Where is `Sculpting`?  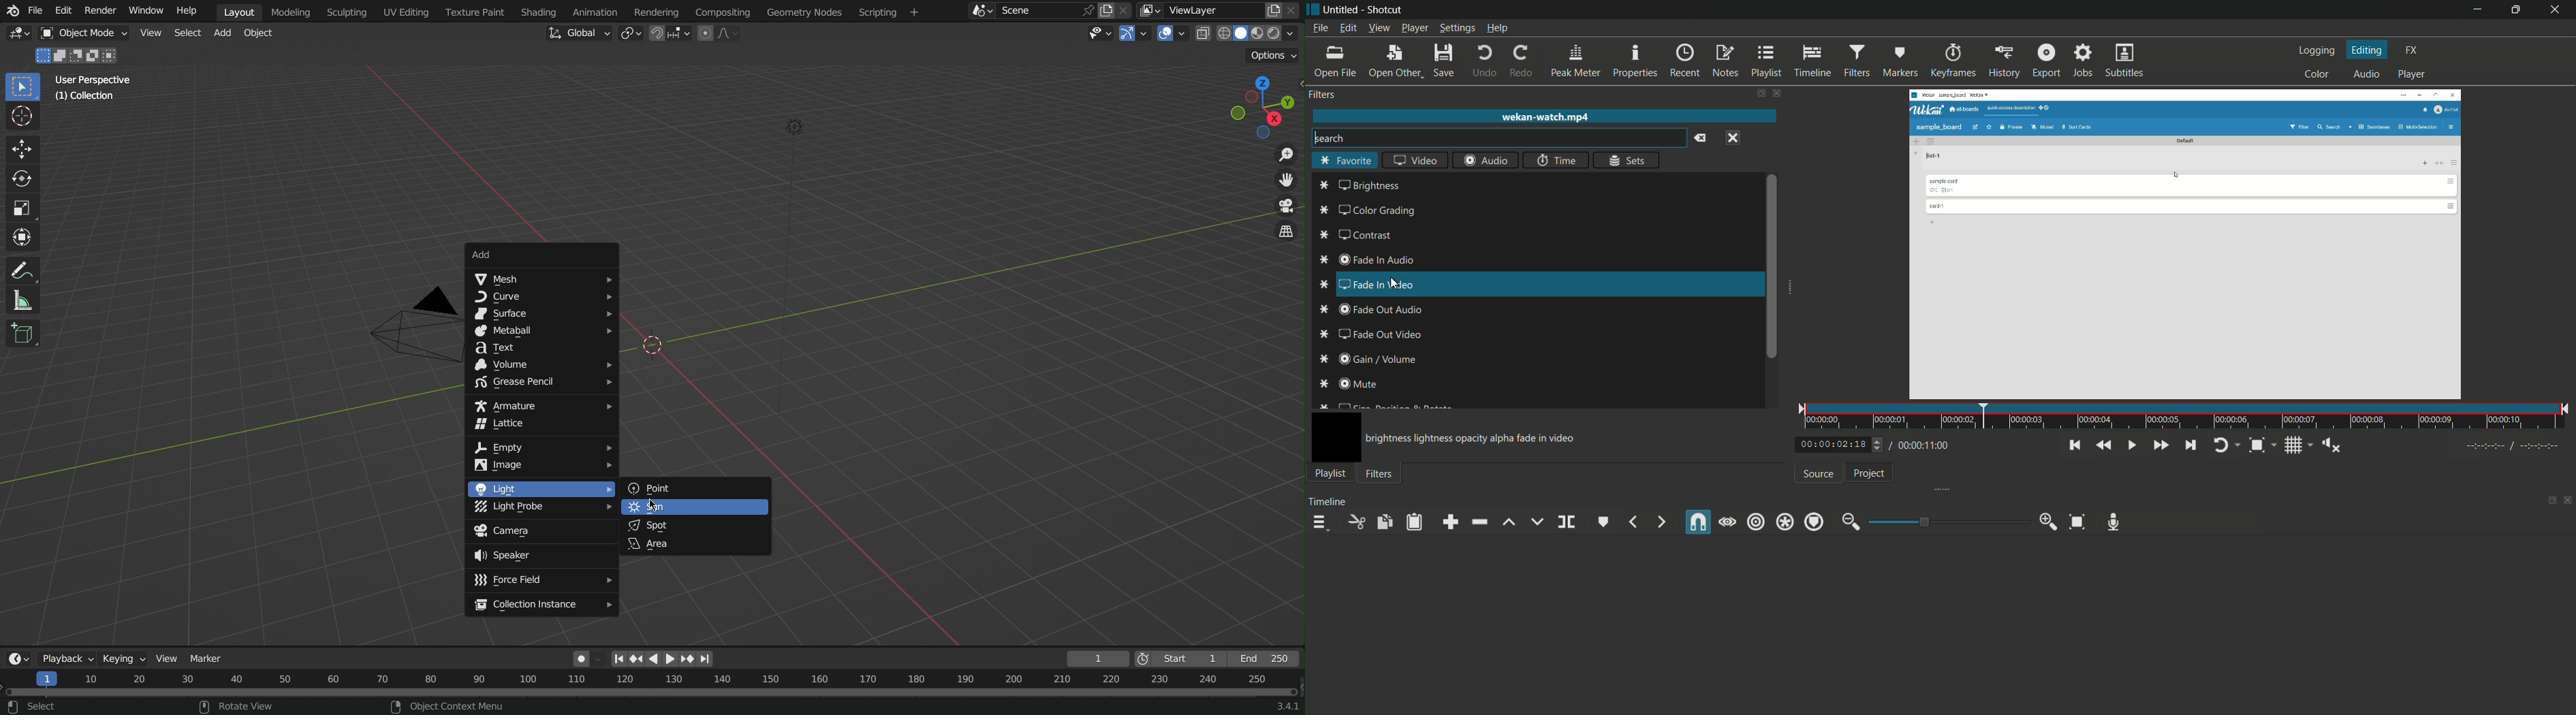
Sculpting is located at coordinates (347, 12).